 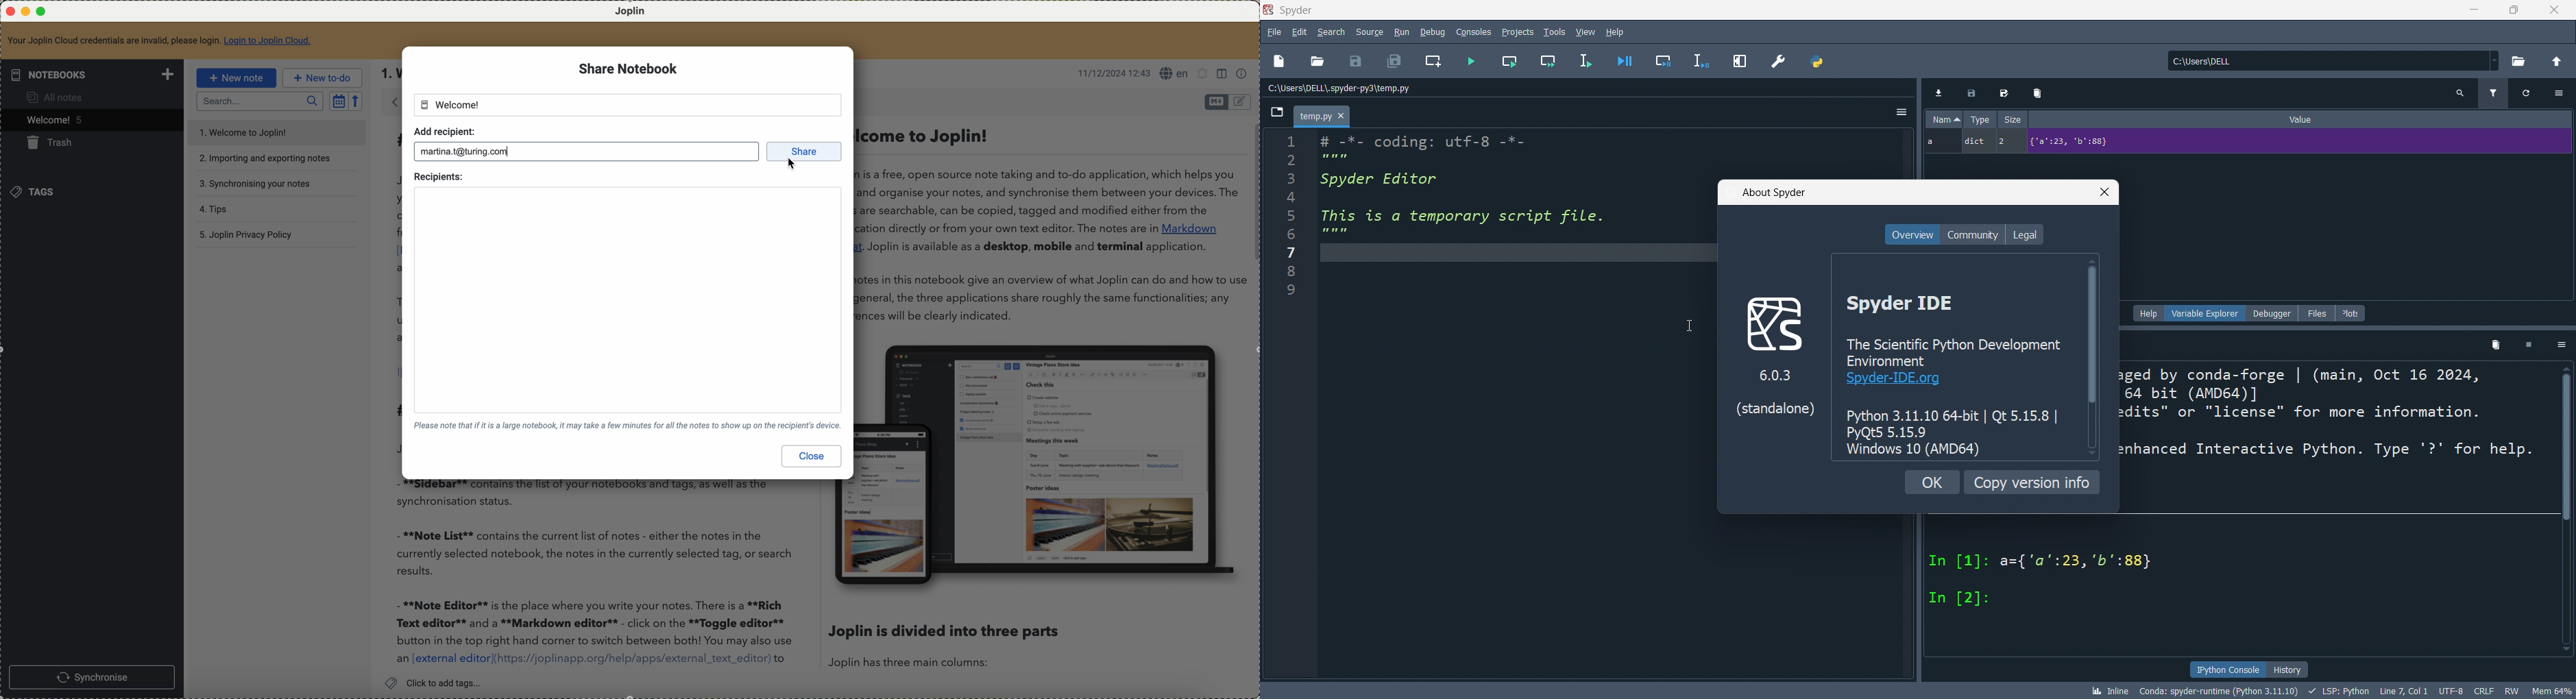 What do you see at coordinates (2529, 344) in the screenshot?
I see `Square` at bounding box center [2529, 344].